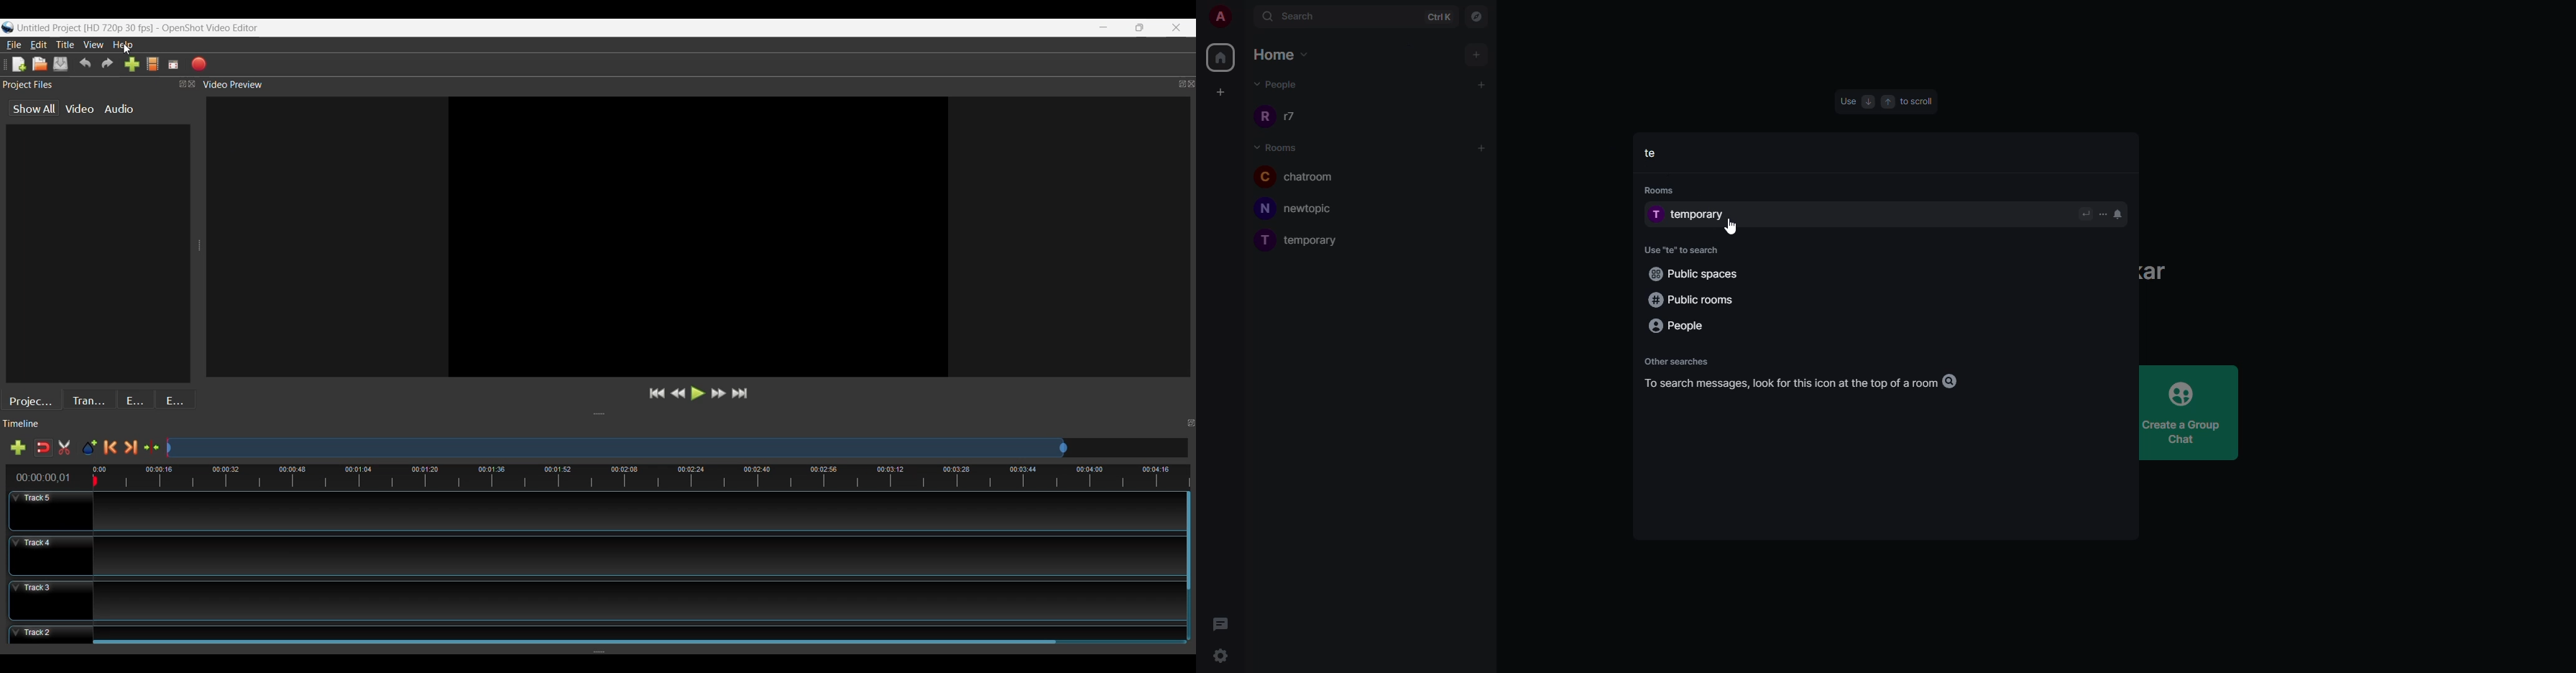 The width and height of the screenshot is (2576, 700). I want to click on te, so click(1654, 152).